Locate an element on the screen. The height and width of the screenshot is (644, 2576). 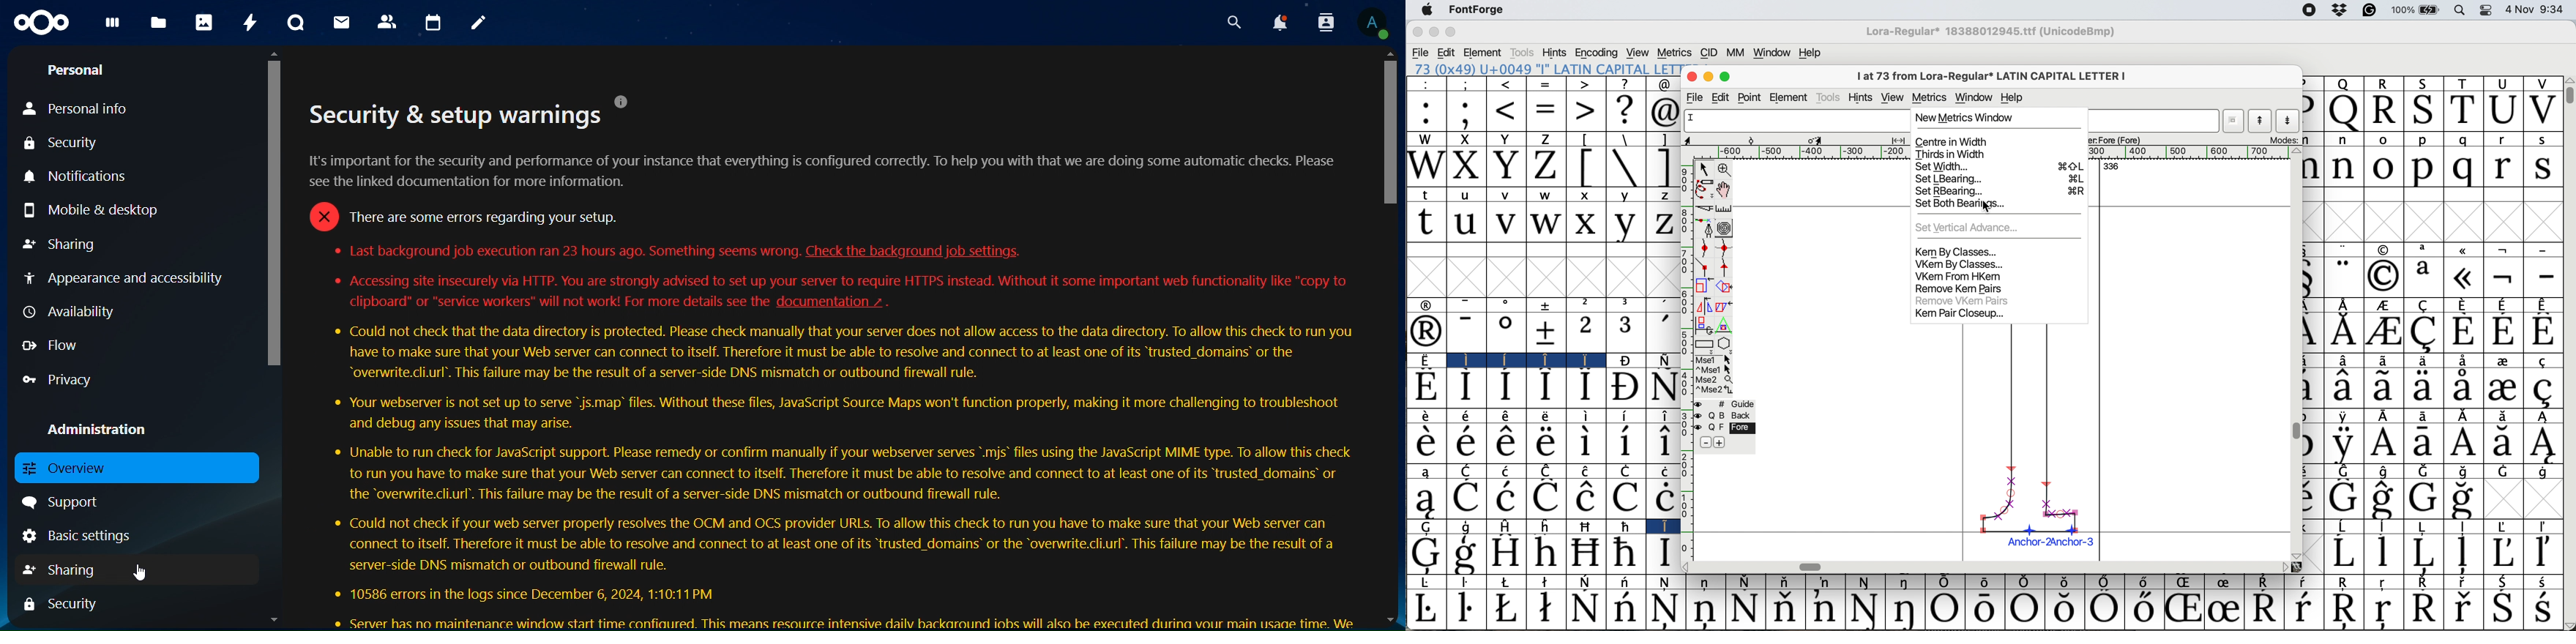
Mse 1 is located at coordinates (1713, 359).